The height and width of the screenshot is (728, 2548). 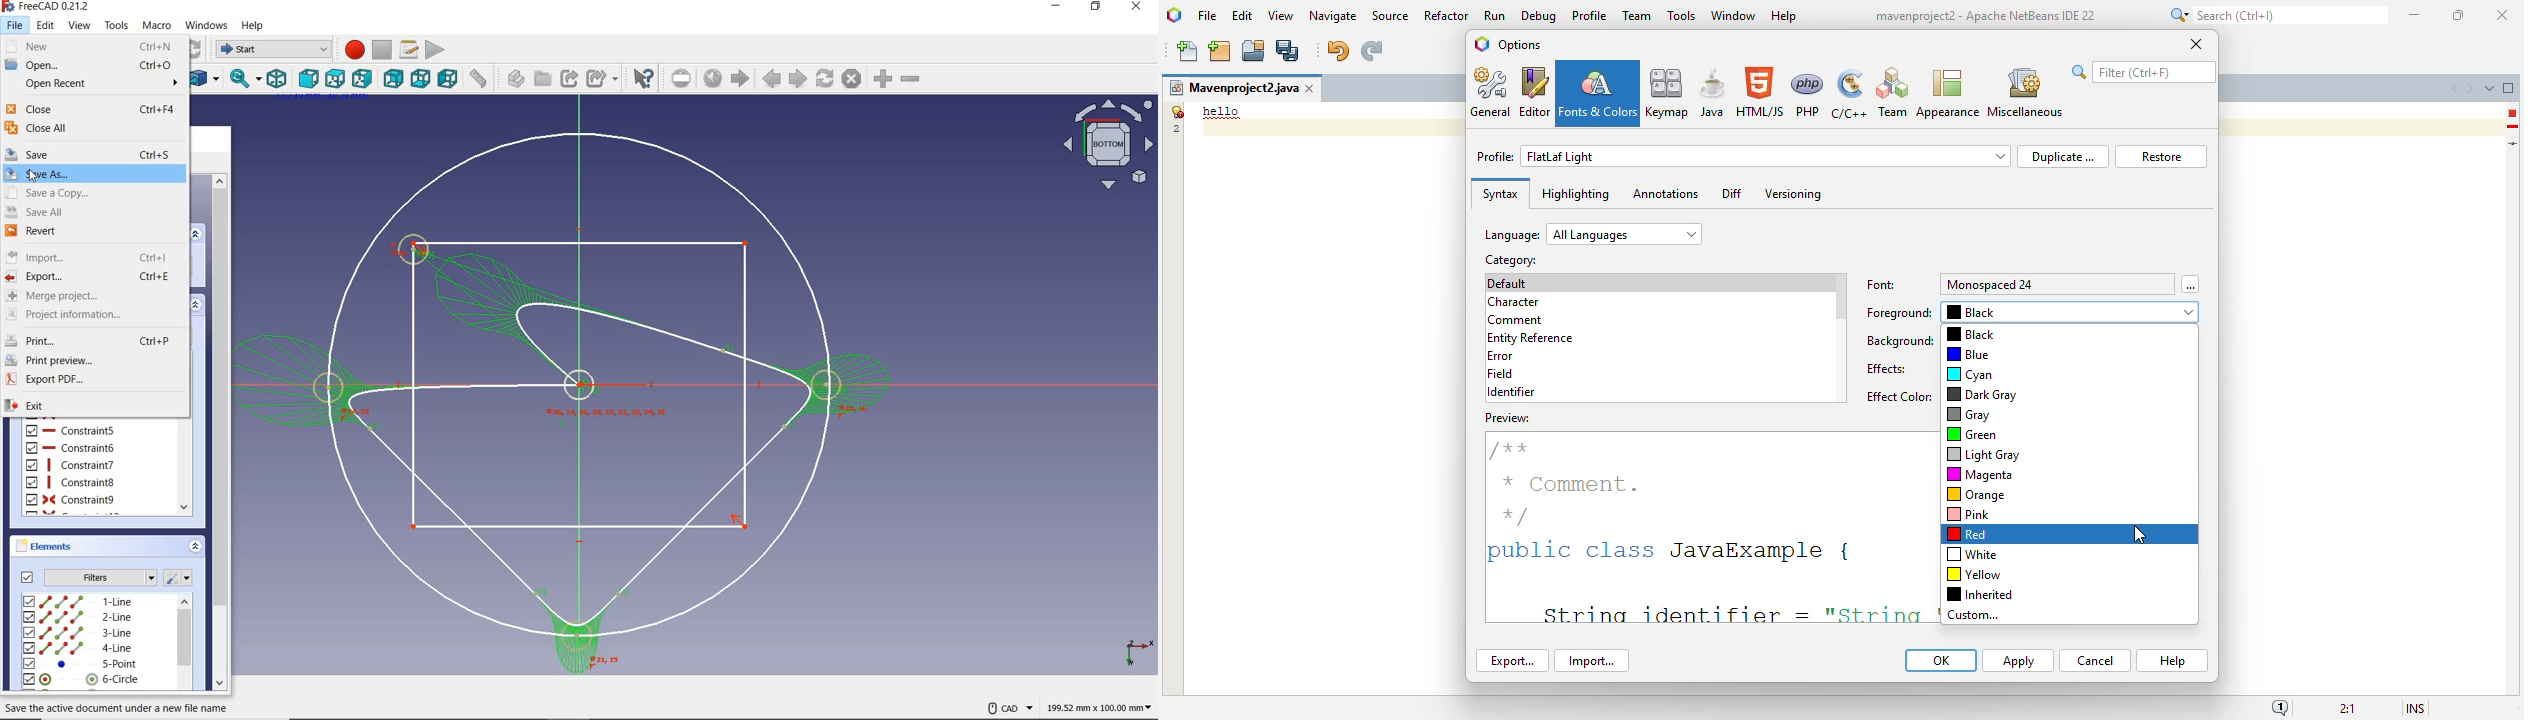 What do you see at coordinates (184, 643) in the screenshot?
I see `scrollbar` at bounding box center [184, 643].